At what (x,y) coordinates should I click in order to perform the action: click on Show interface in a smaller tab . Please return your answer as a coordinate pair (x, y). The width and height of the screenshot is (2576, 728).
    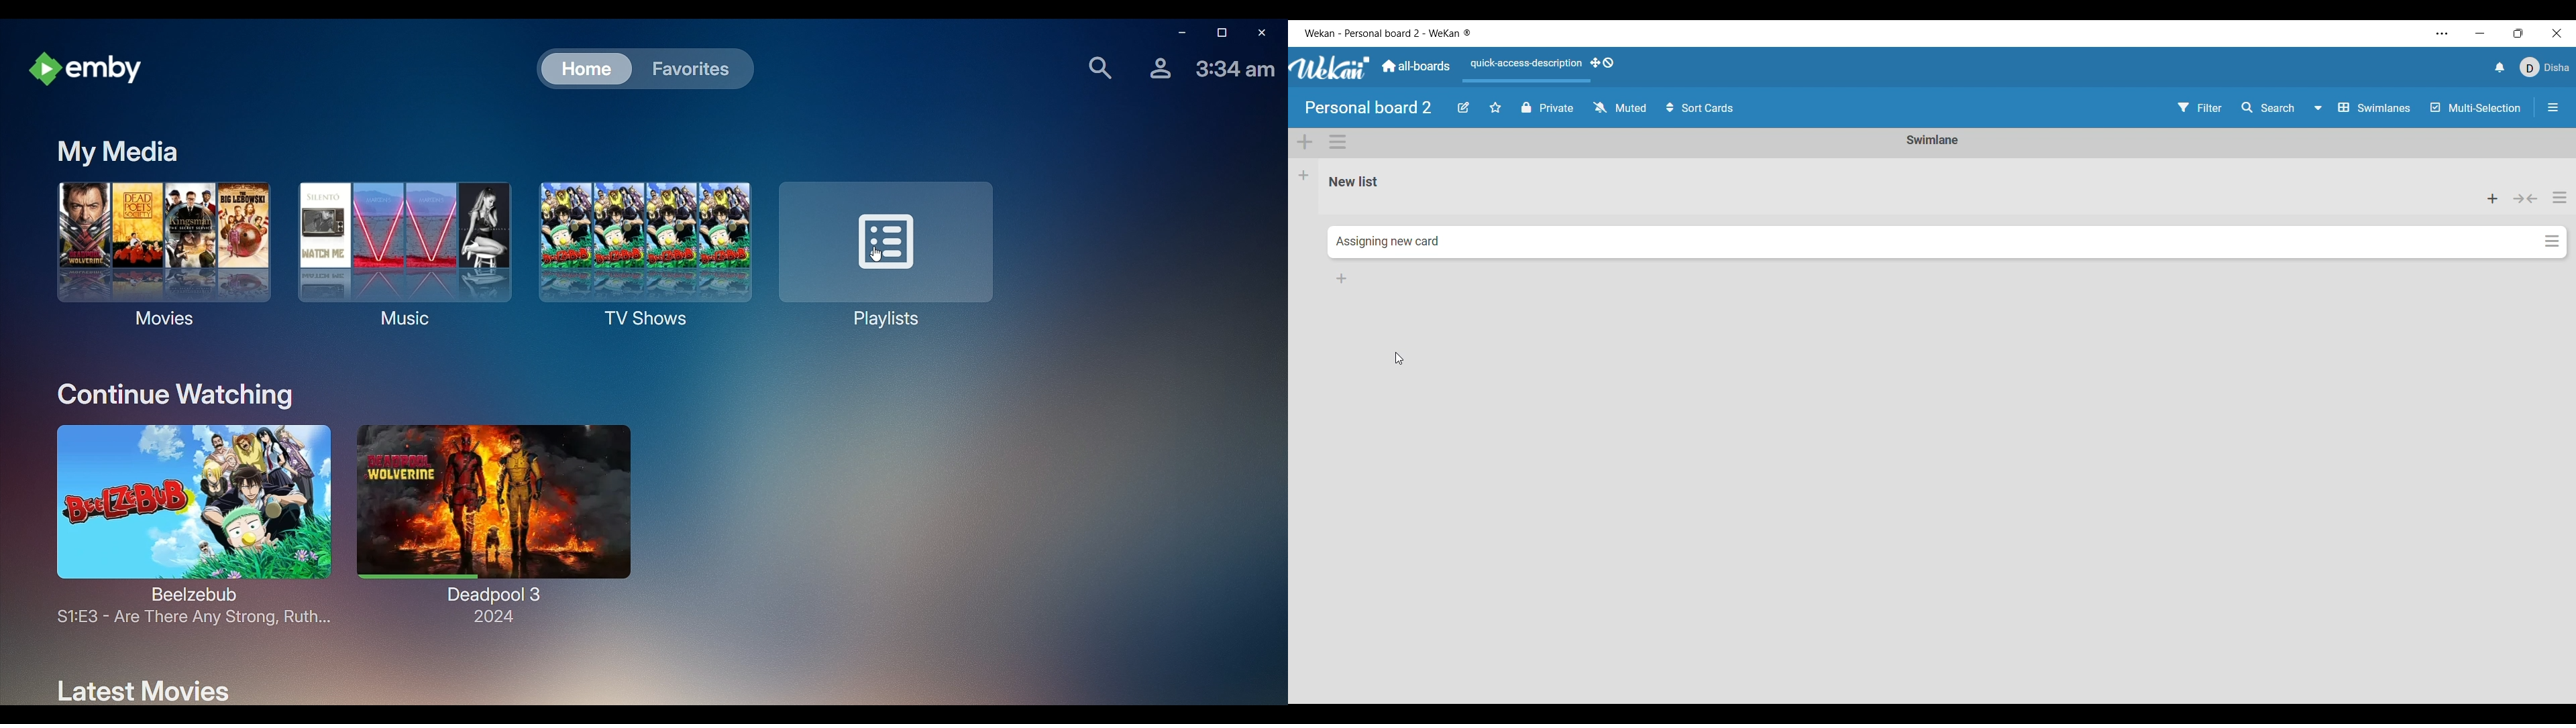
    Looking at the image, I should click on (2519, 33).